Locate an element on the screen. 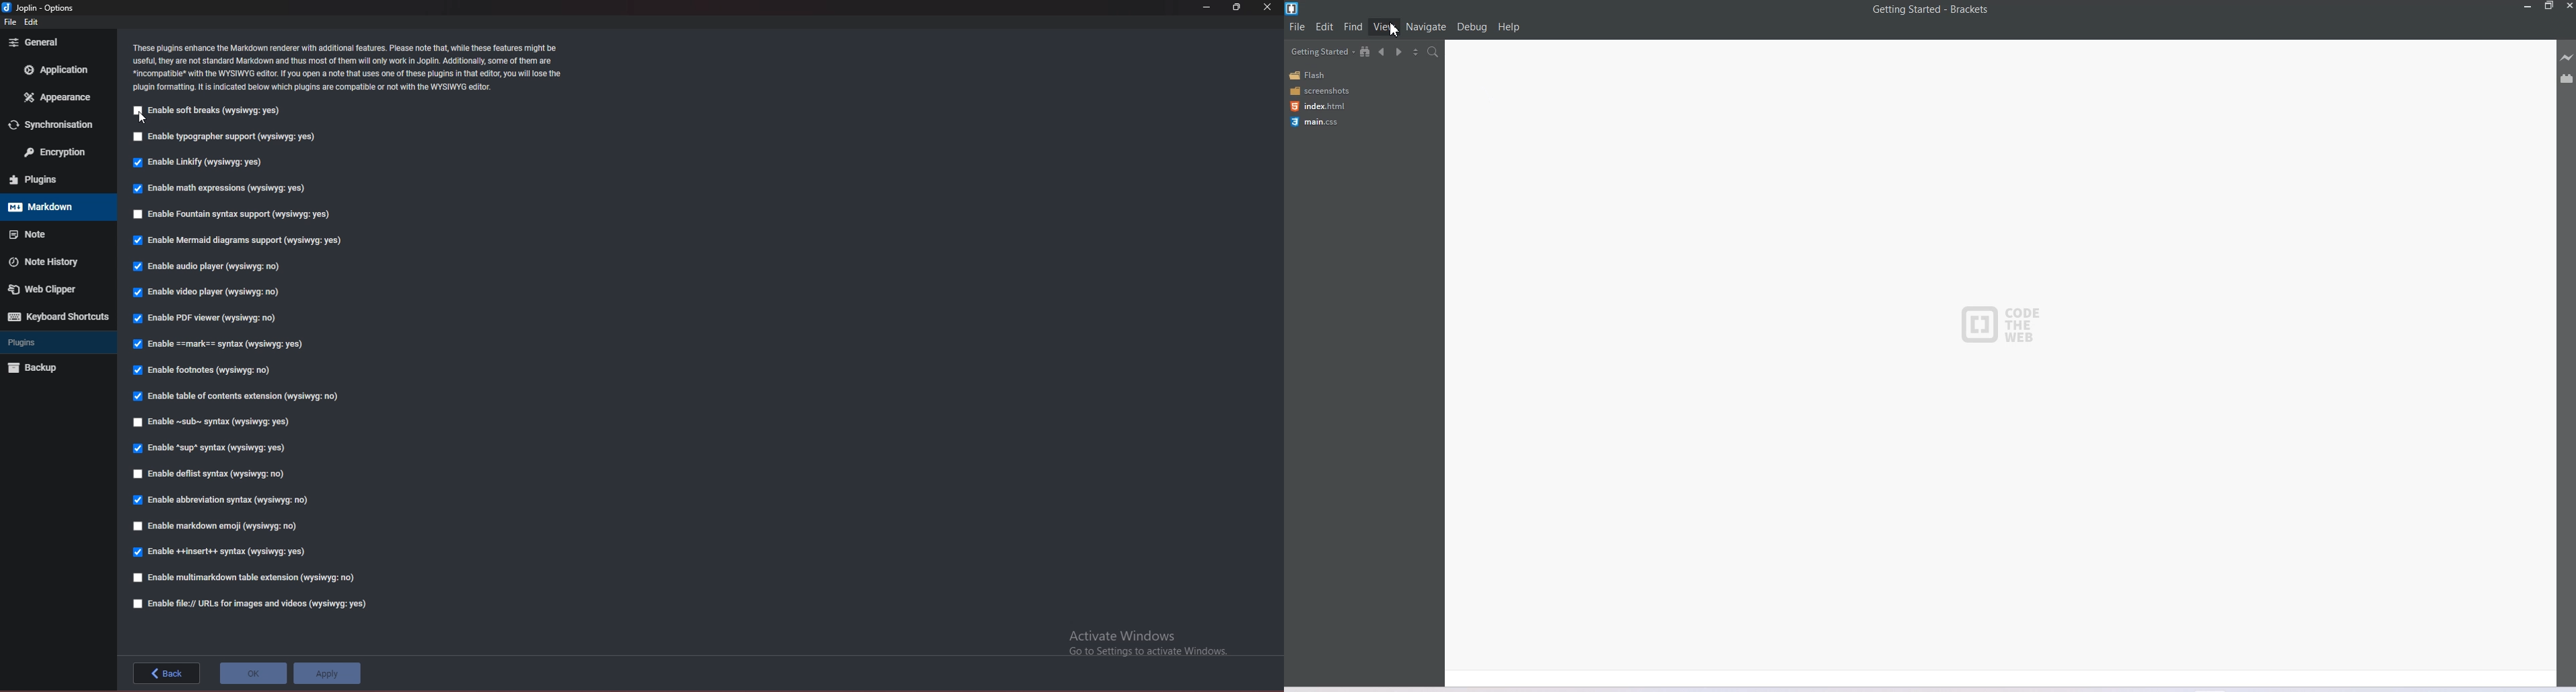 The width and height of the screenshot is (2576, 700). close is located at coordinates (1270, 7).